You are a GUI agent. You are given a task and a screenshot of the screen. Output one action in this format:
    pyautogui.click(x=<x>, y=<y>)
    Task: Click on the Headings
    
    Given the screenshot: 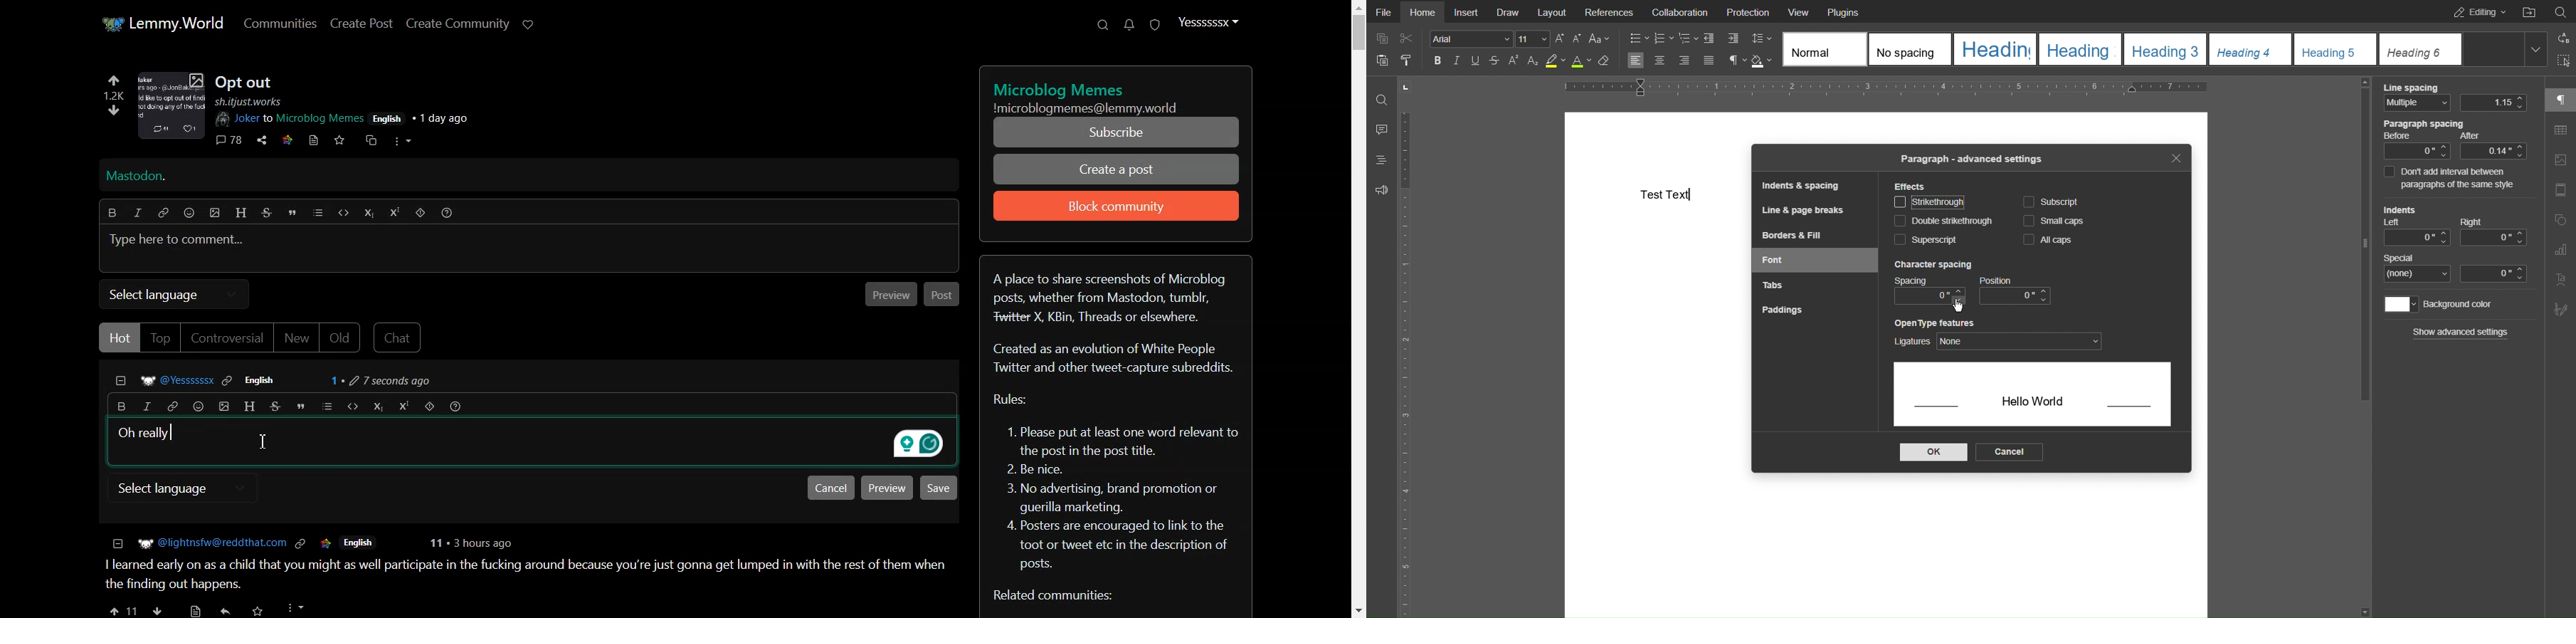 What is the action you would take?
    pyautogui.click(x=1381, y=160)
    